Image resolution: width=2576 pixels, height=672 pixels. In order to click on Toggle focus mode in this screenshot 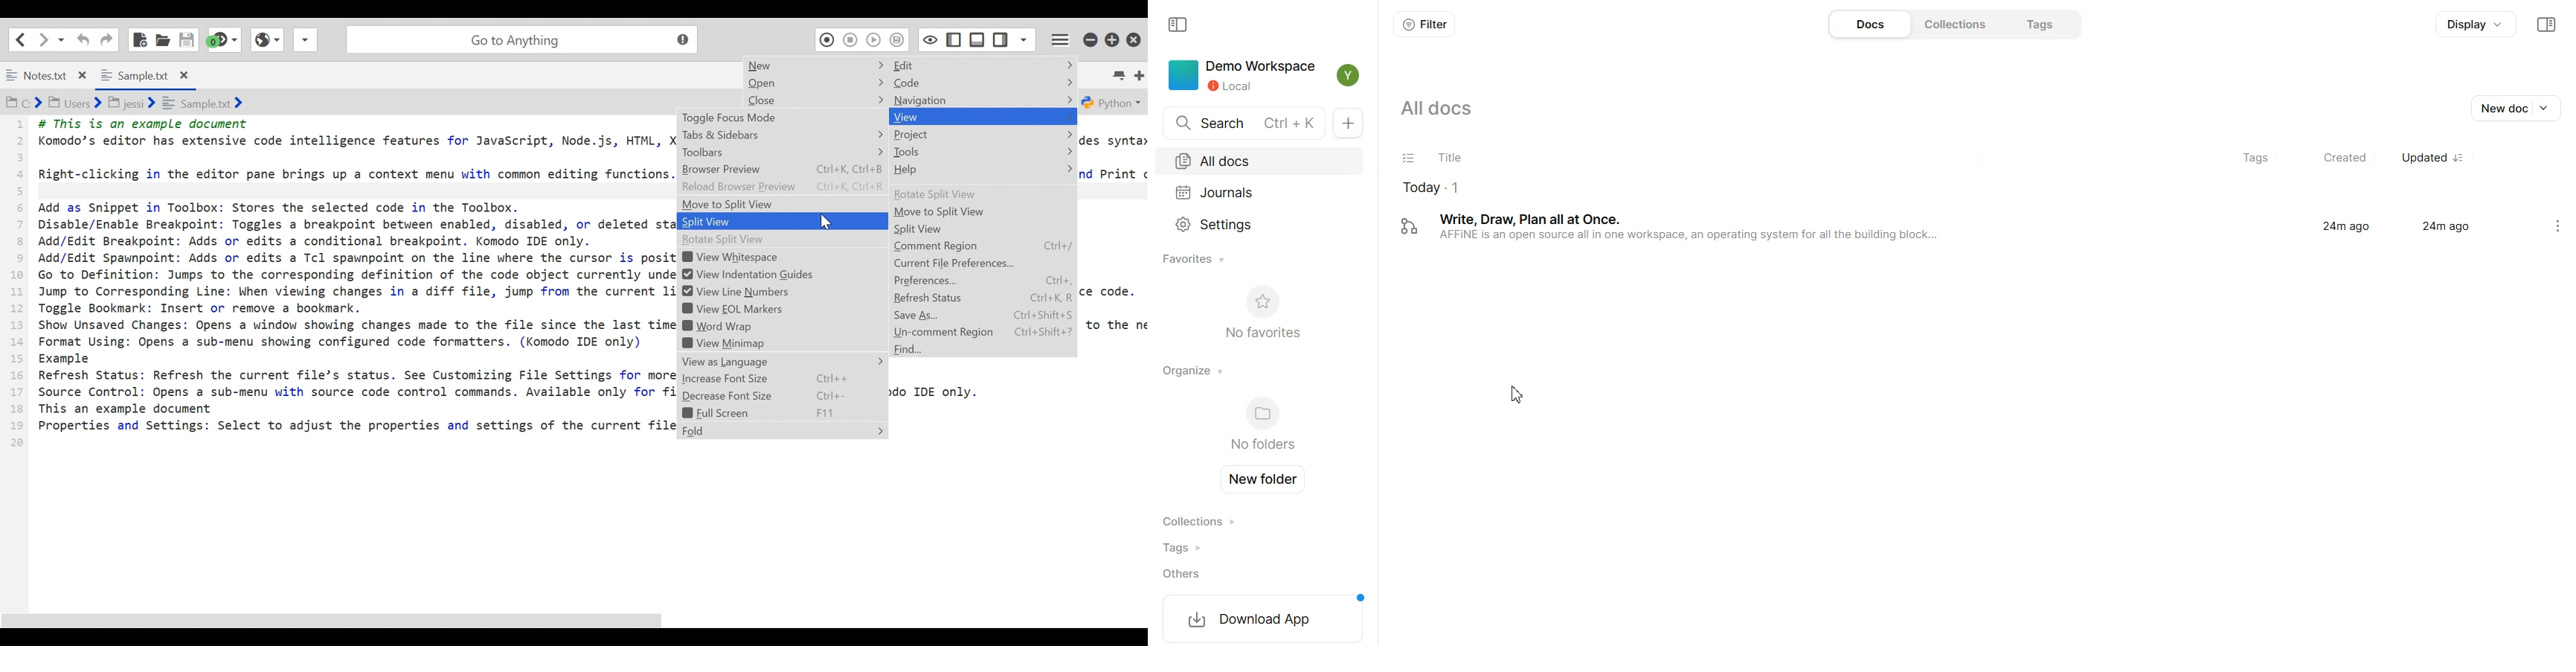, I will do `click(930, 39)`.